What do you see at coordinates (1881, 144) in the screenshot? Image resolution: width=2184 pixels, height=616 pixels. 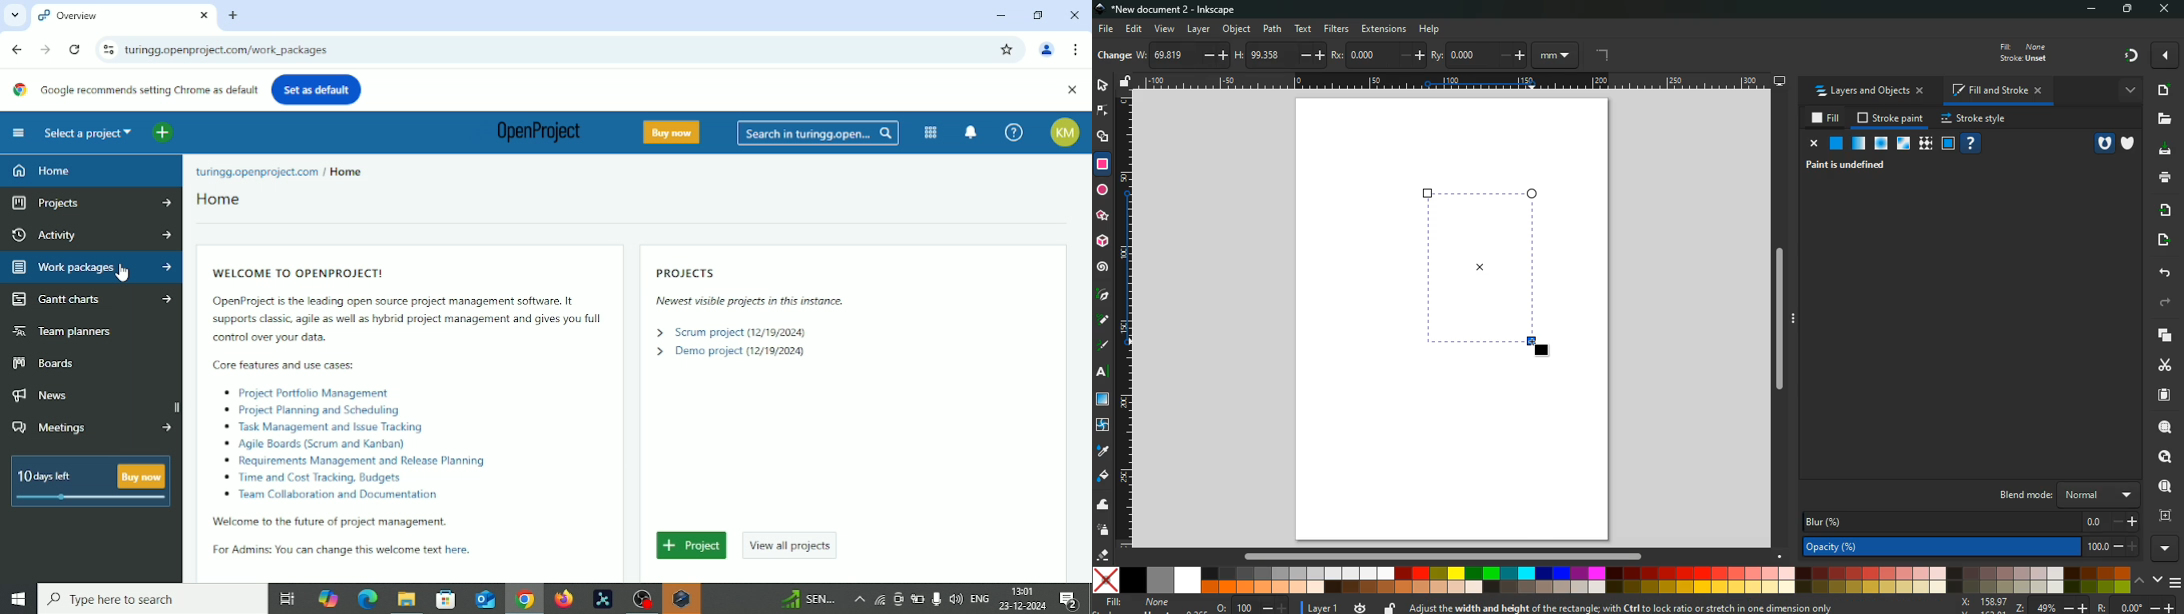 I see `ice` at bounding box center [1881, 144].